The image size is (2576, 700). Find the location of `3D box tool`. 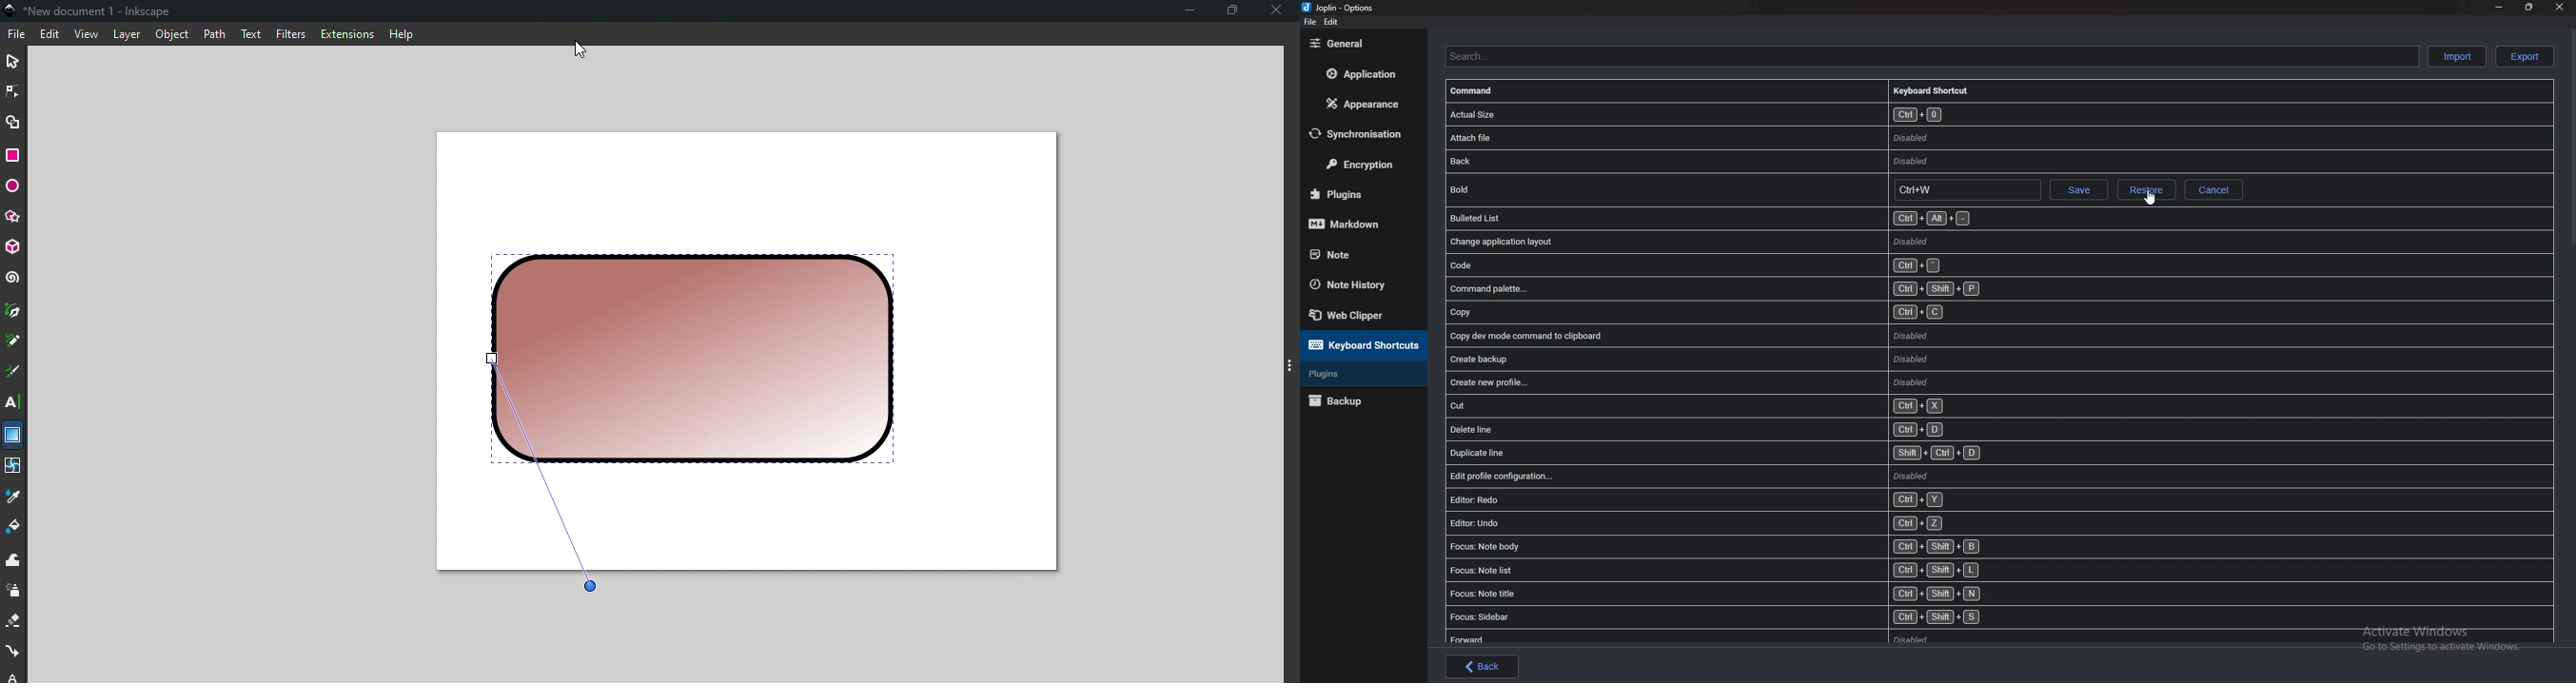

3D box tool is located at coordinates (14, 247).